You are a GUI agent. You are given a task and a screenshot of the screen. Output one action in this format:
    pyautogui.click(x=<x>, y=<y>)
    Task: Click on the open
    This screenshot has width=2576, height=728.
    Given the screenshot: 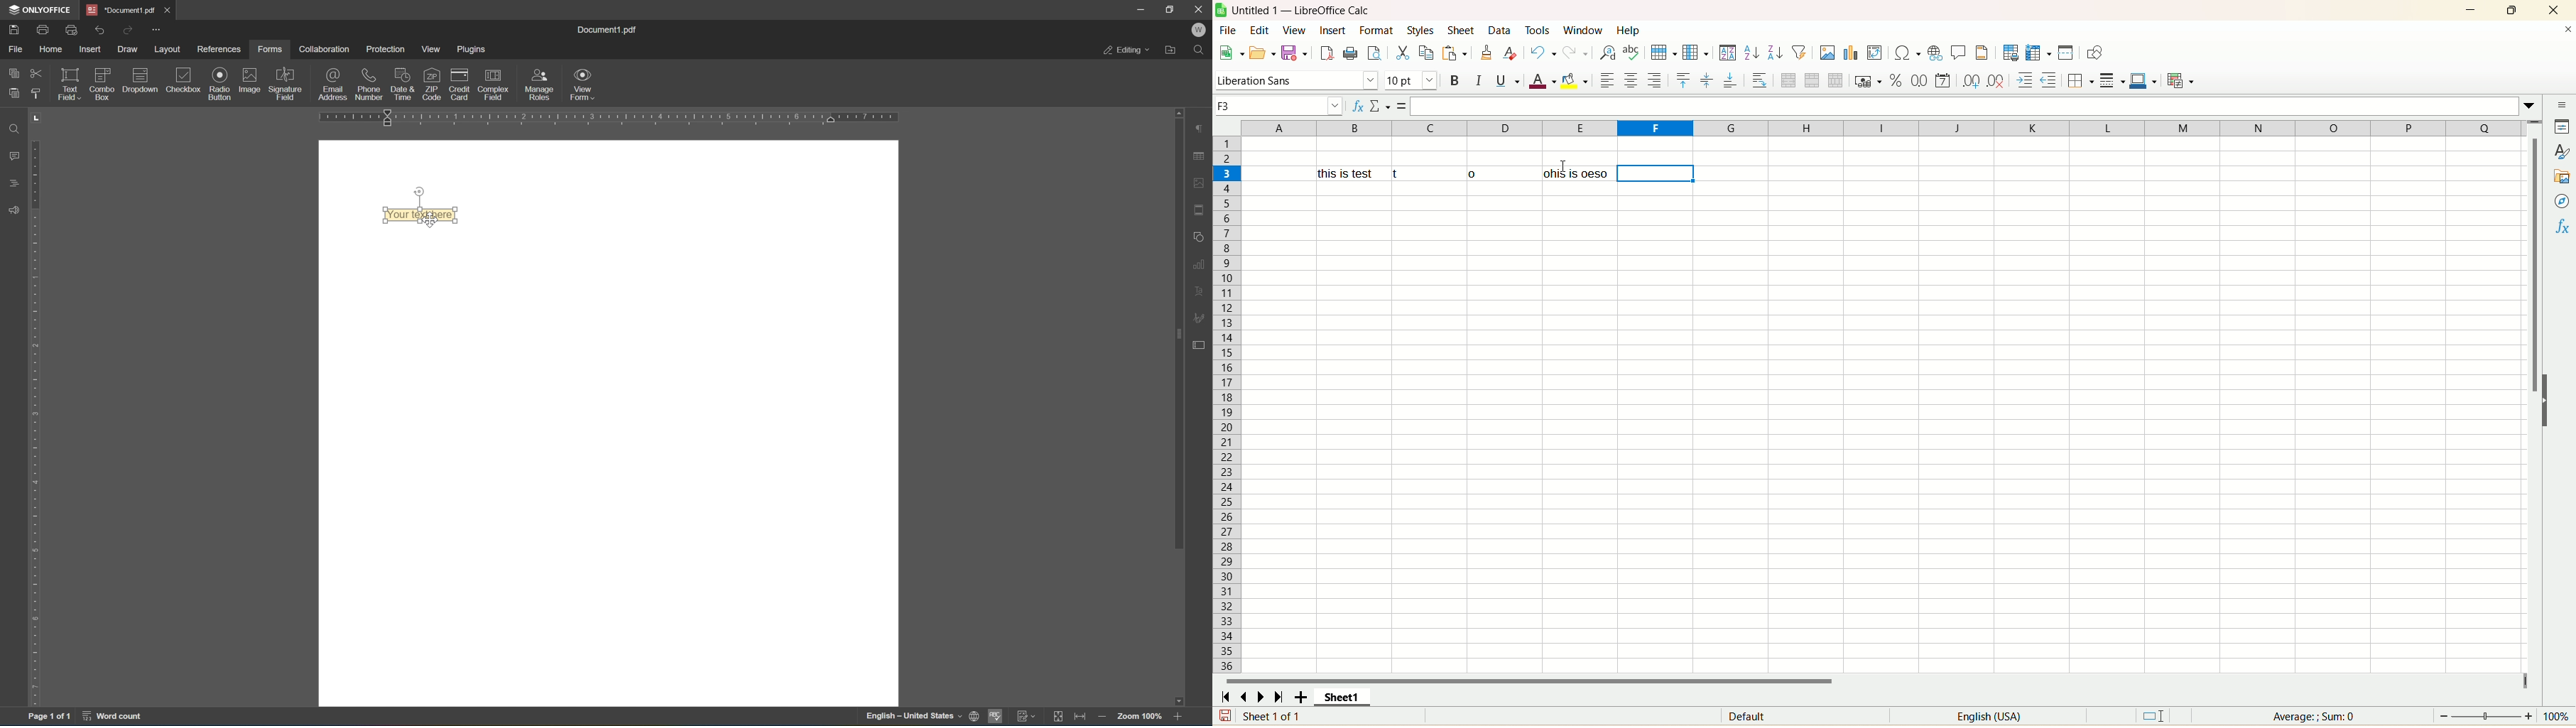 What is the action you would take?
    pyautogui.click(x=1260, y=54)
    